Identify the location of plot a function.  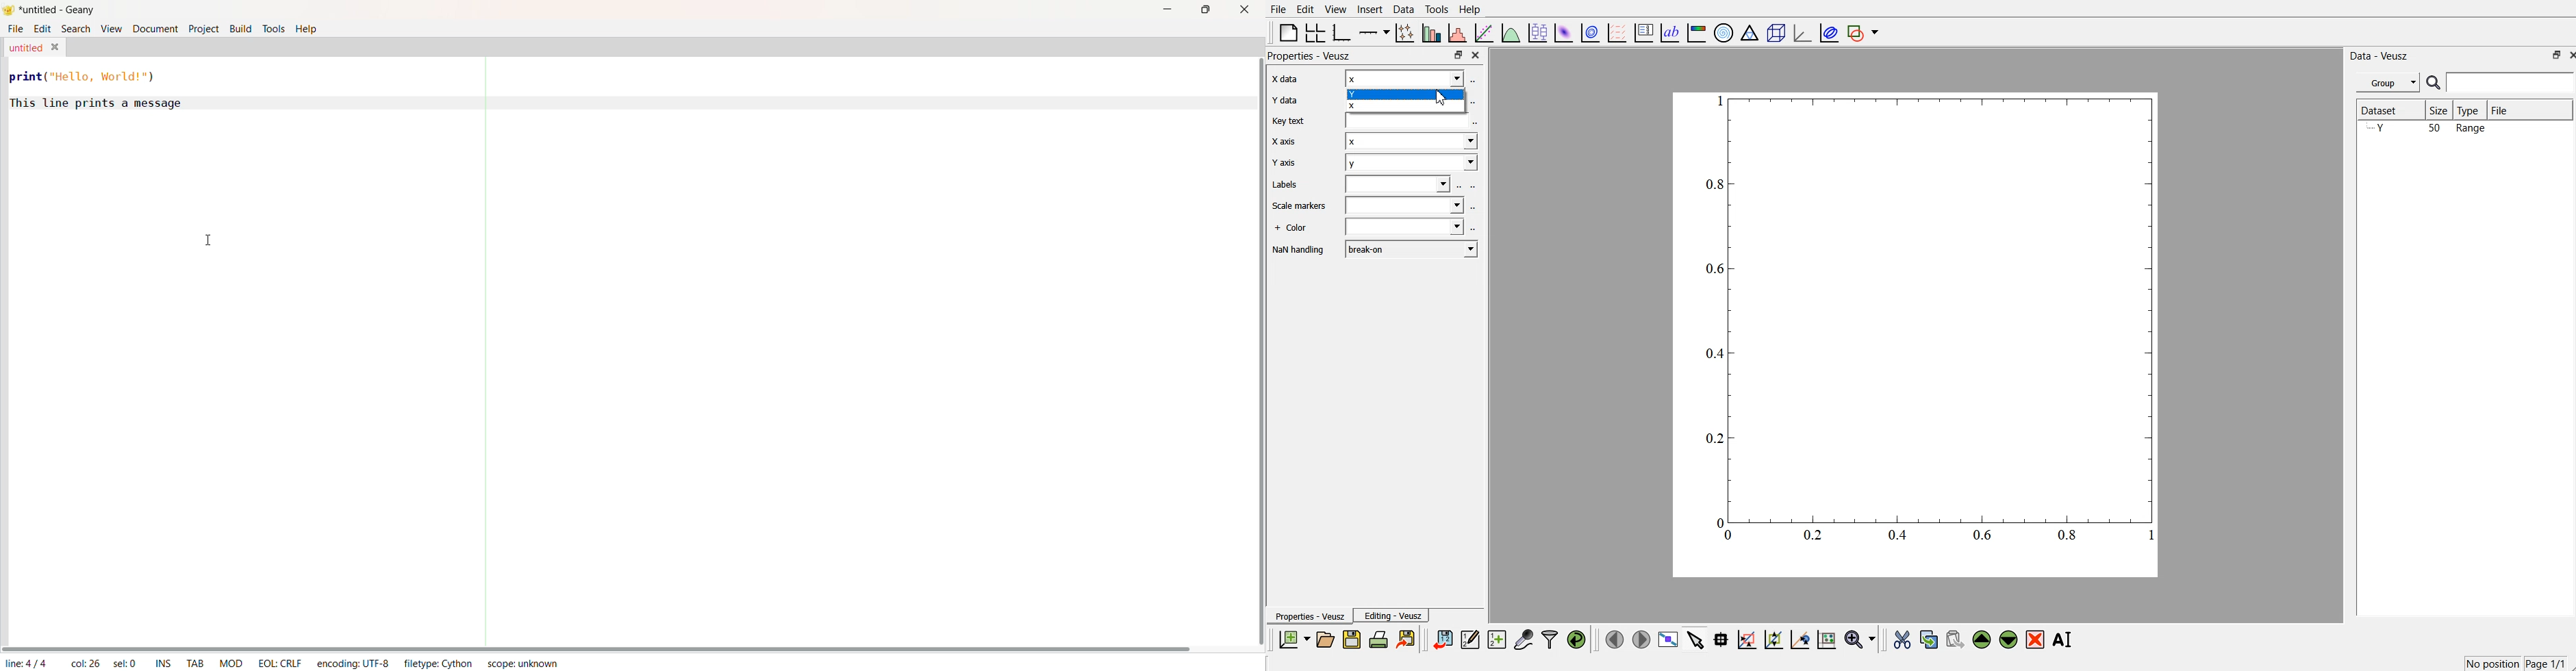
(1512, 31).